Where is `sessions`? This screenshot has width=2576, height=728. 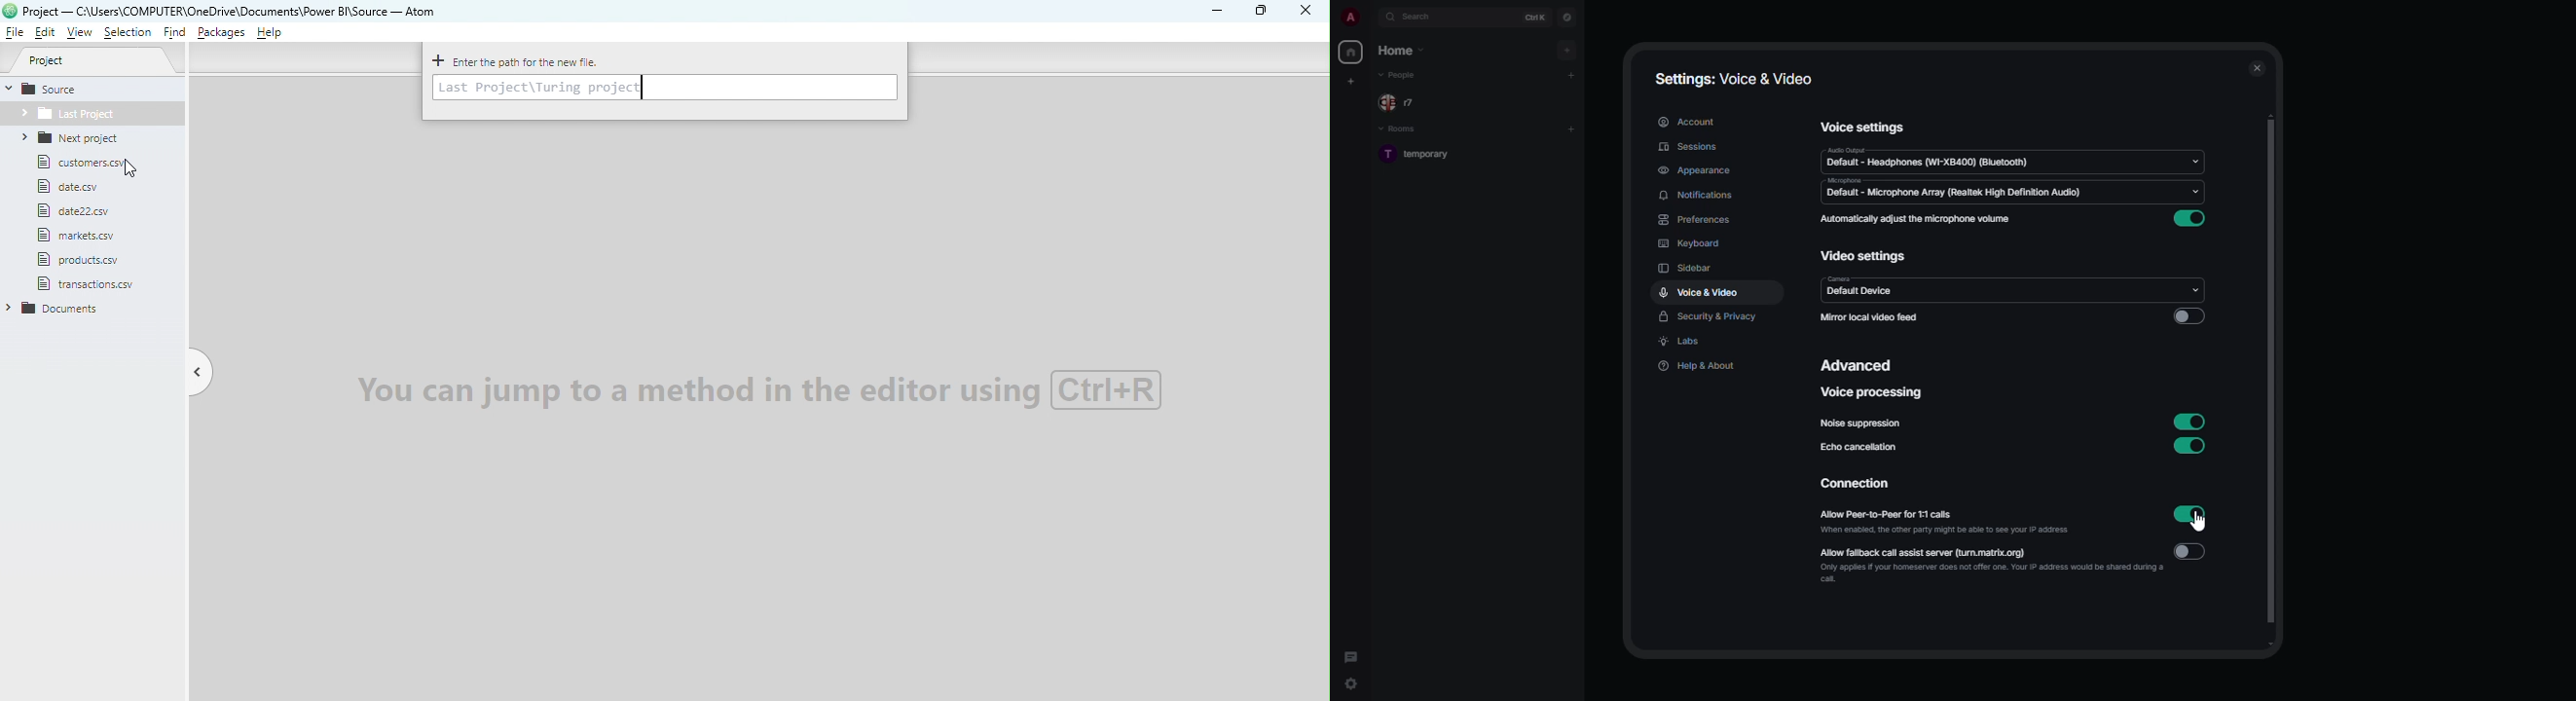
sessions is located at coordinates (1684, 149).